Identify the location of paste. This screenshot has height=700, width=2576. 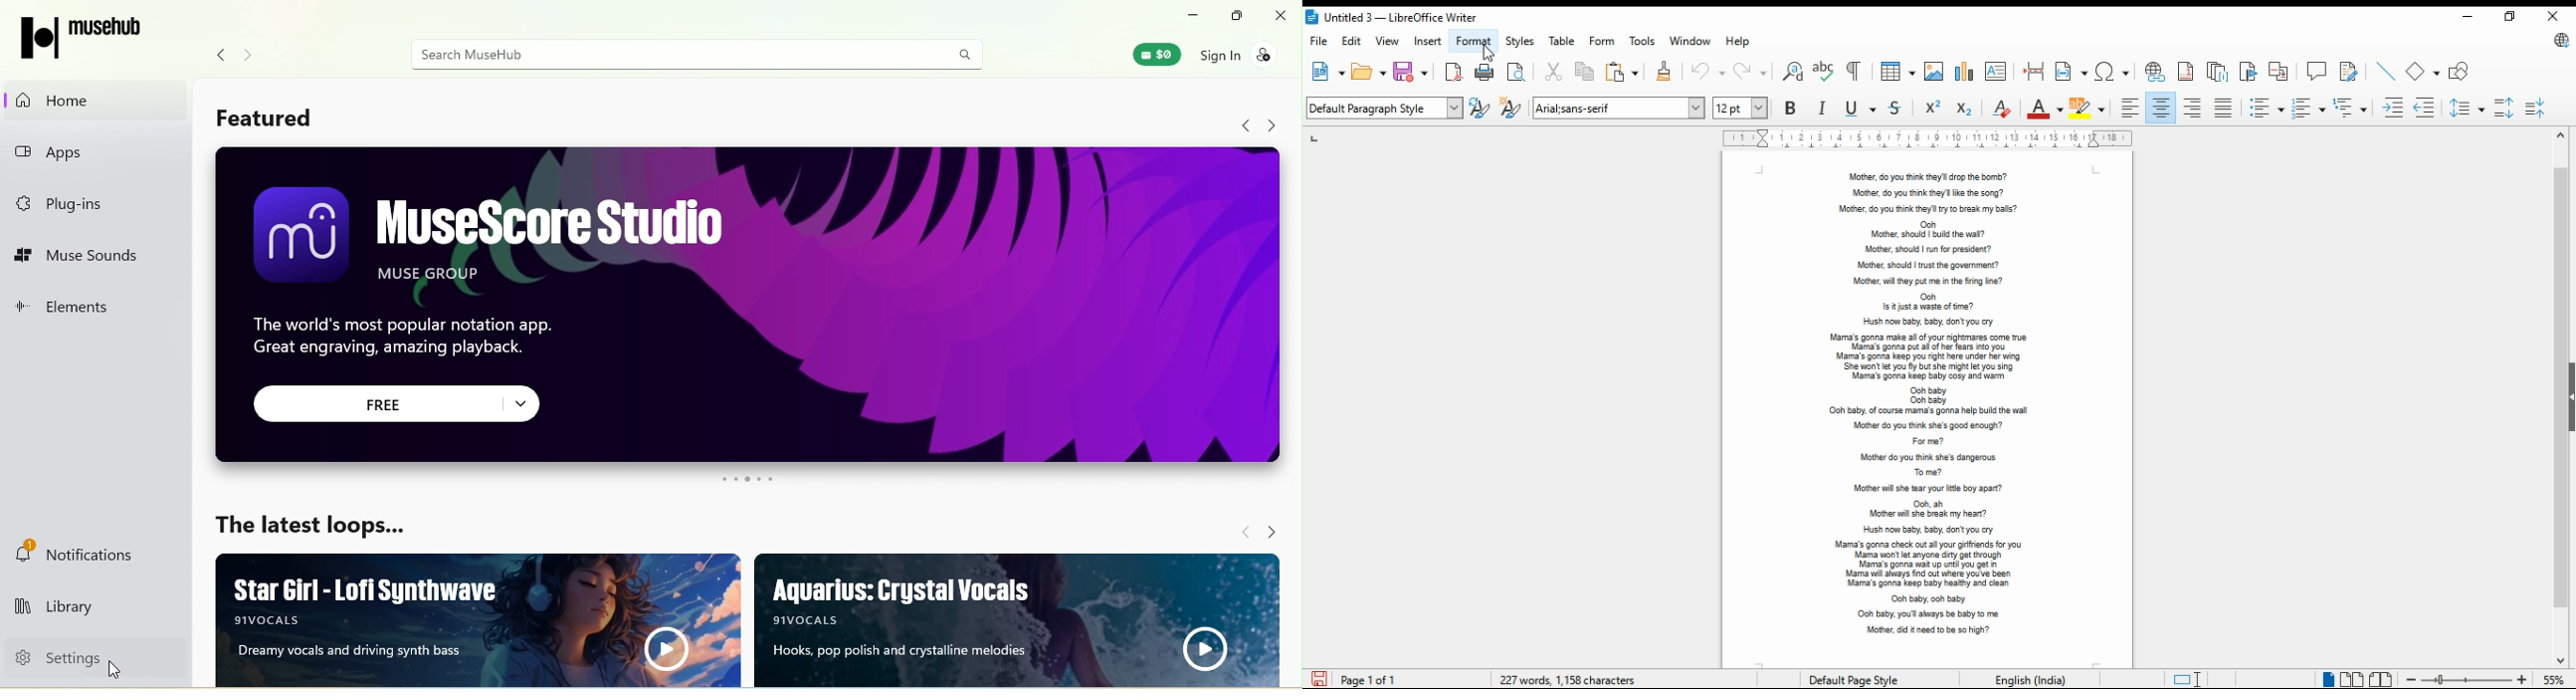
(1623, 72).